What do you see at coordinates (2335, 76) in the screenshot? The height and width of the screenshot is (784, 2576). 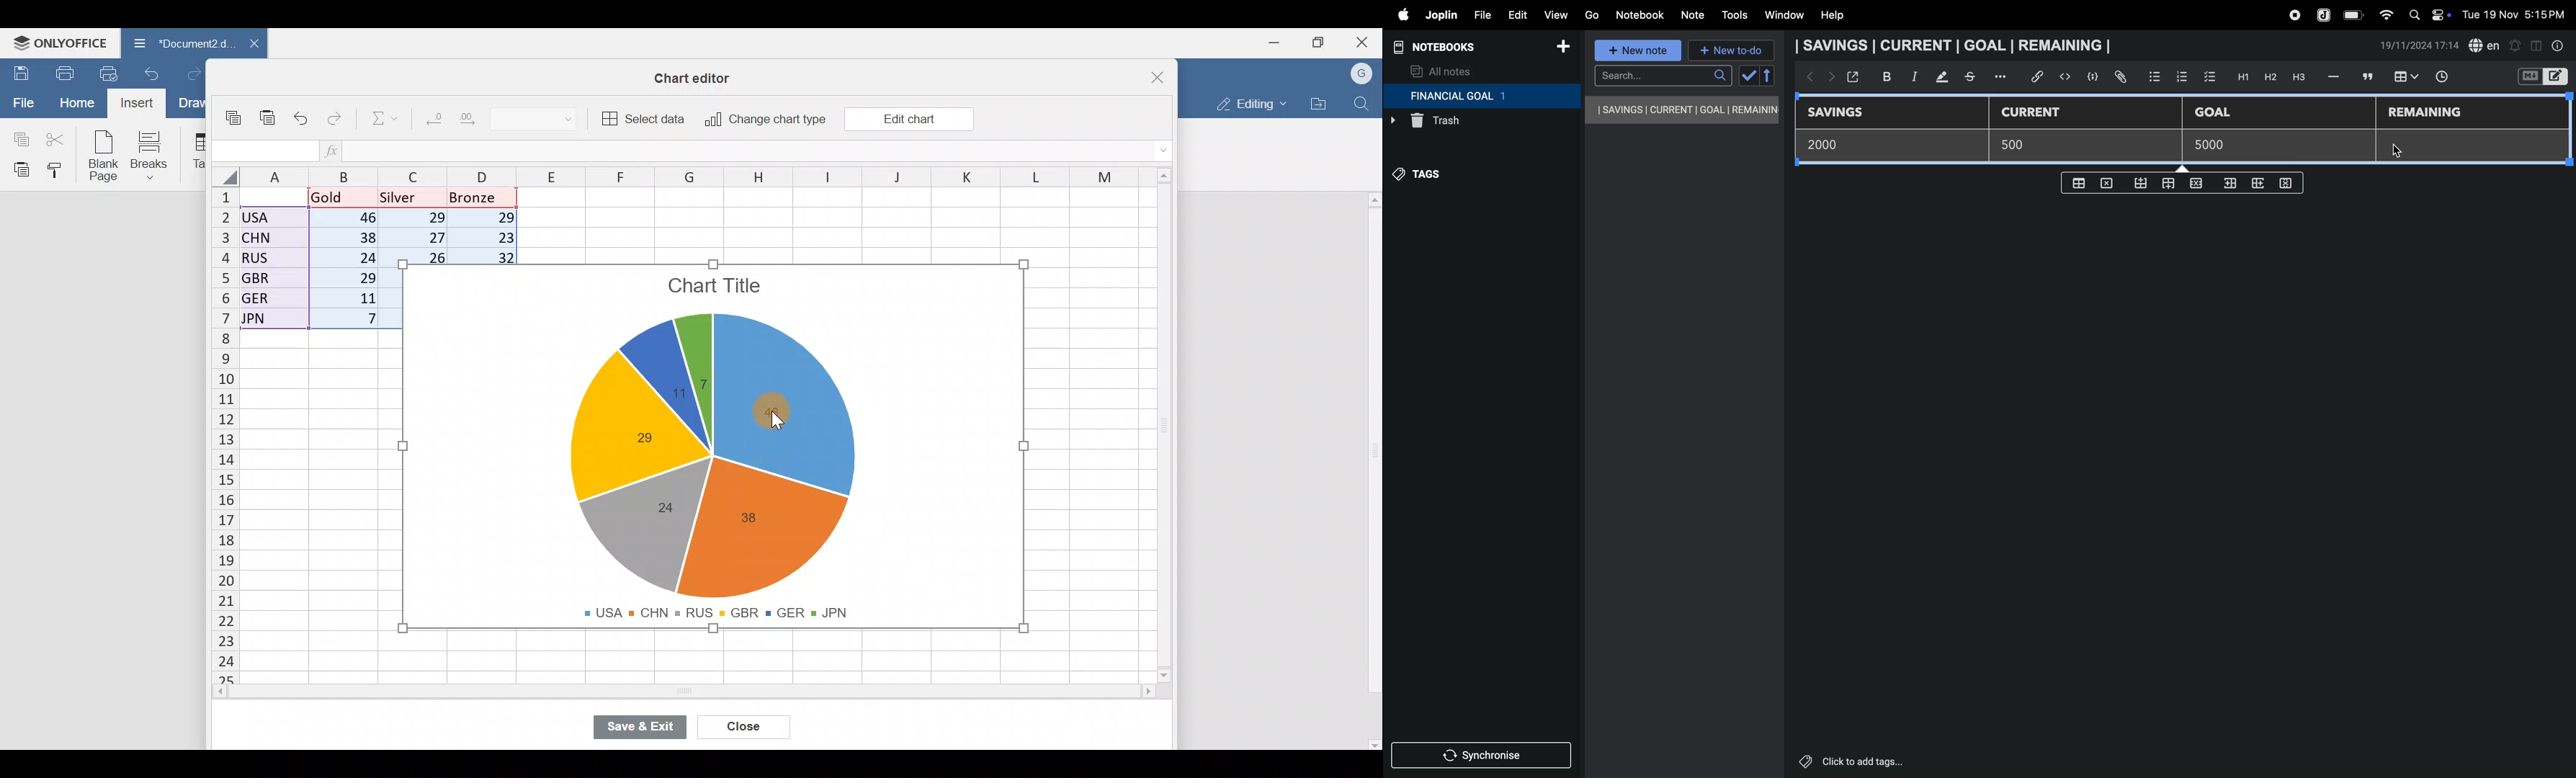 I see `hifen` at bounding box center [2335, 76].